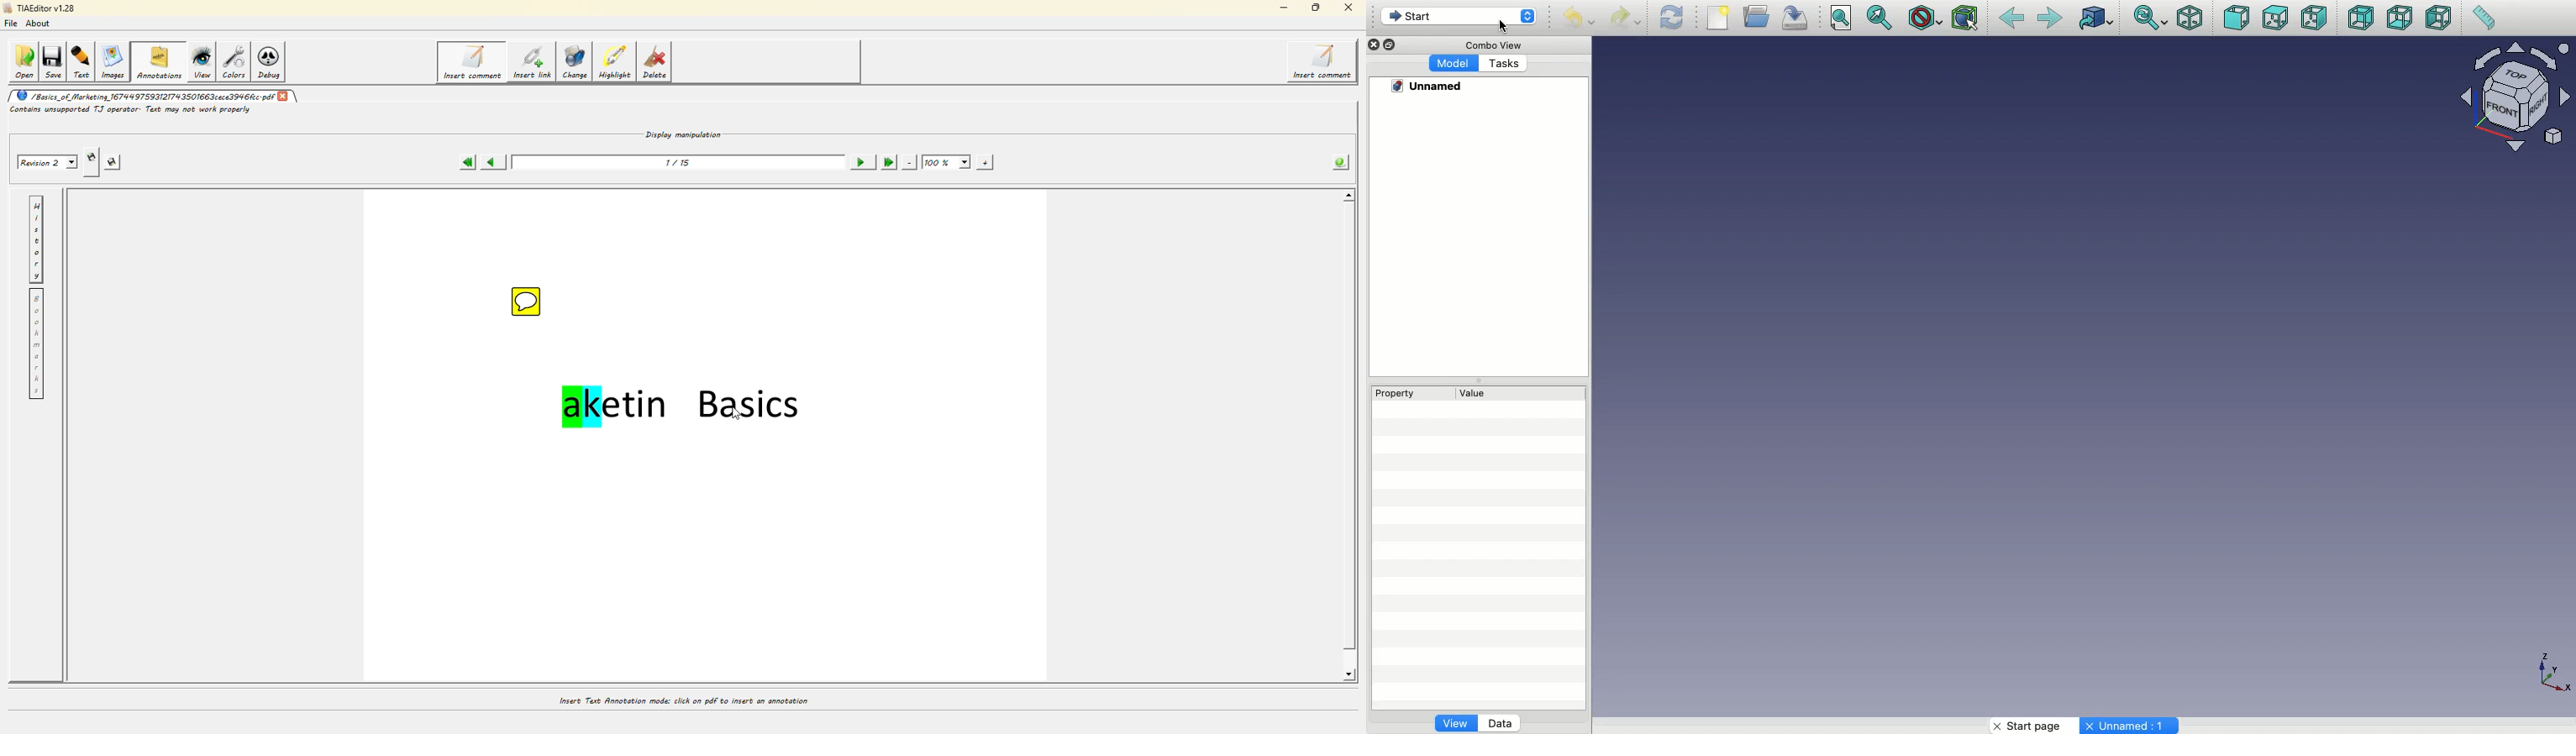 This screenshot has width=2576, height=756. I want to click on Unnamed, so click(1429, 87).